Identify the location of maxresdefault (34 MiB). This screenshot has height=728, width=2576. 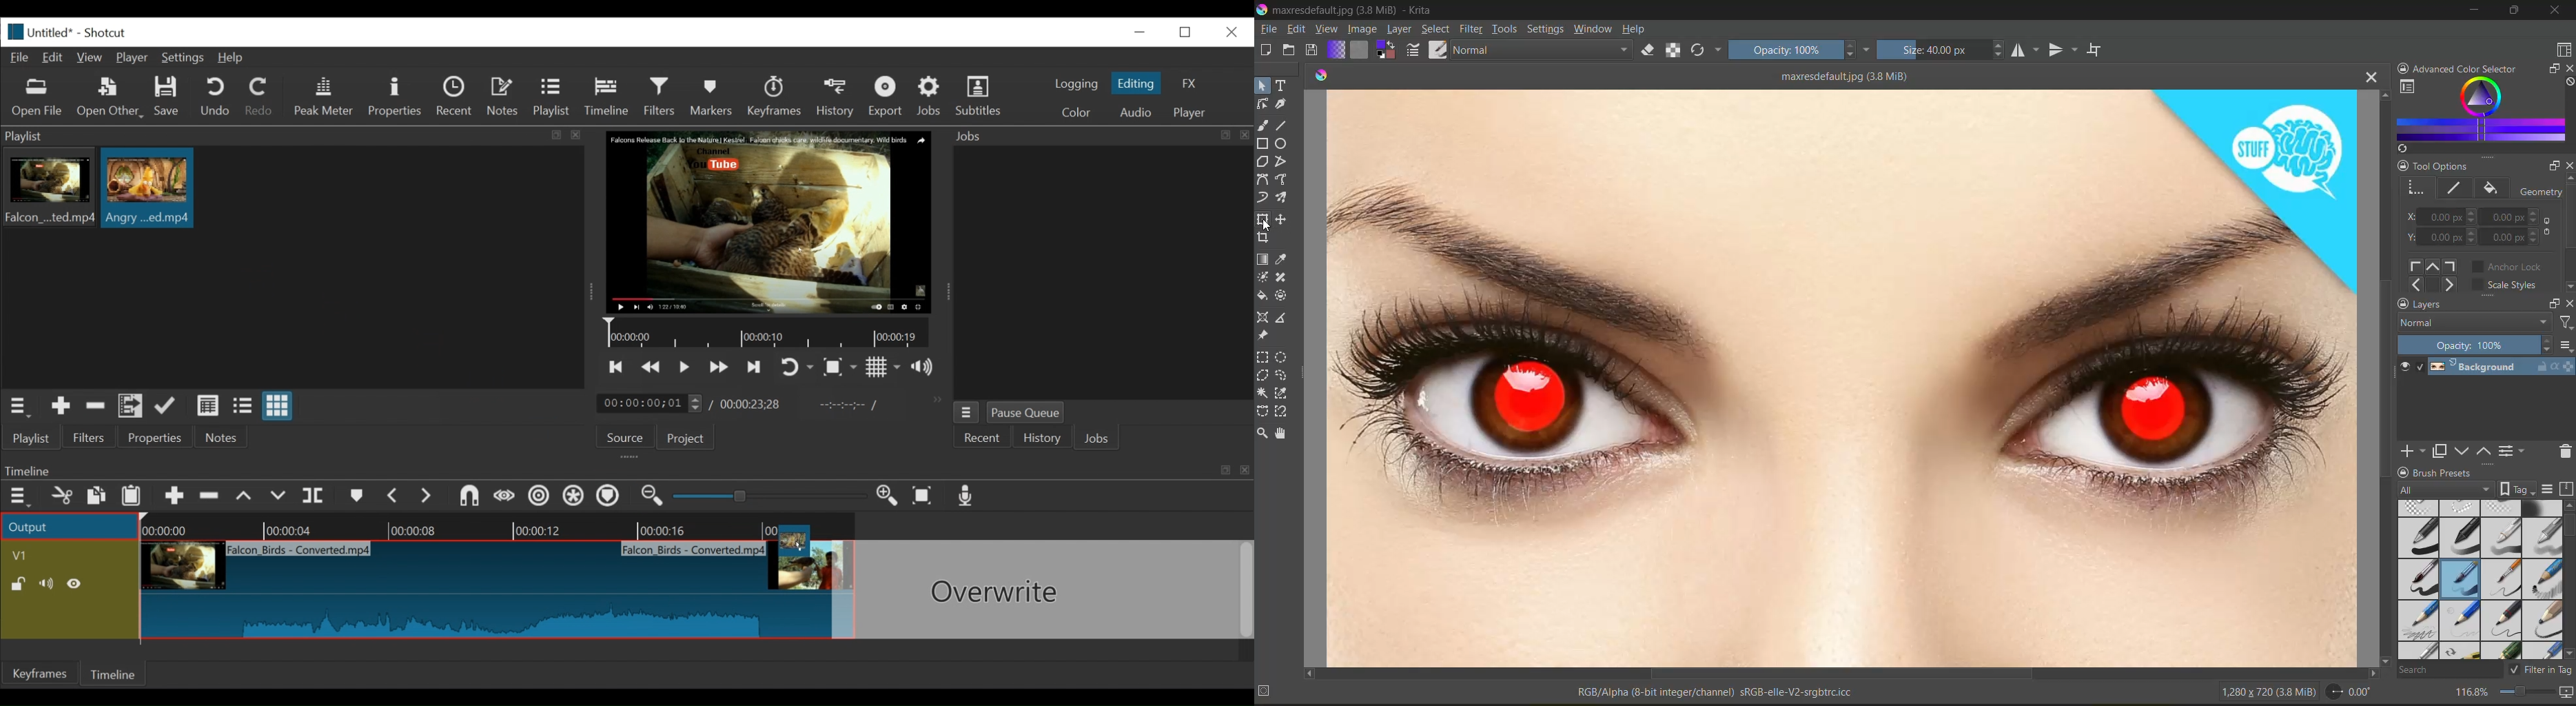
(1846, 75).